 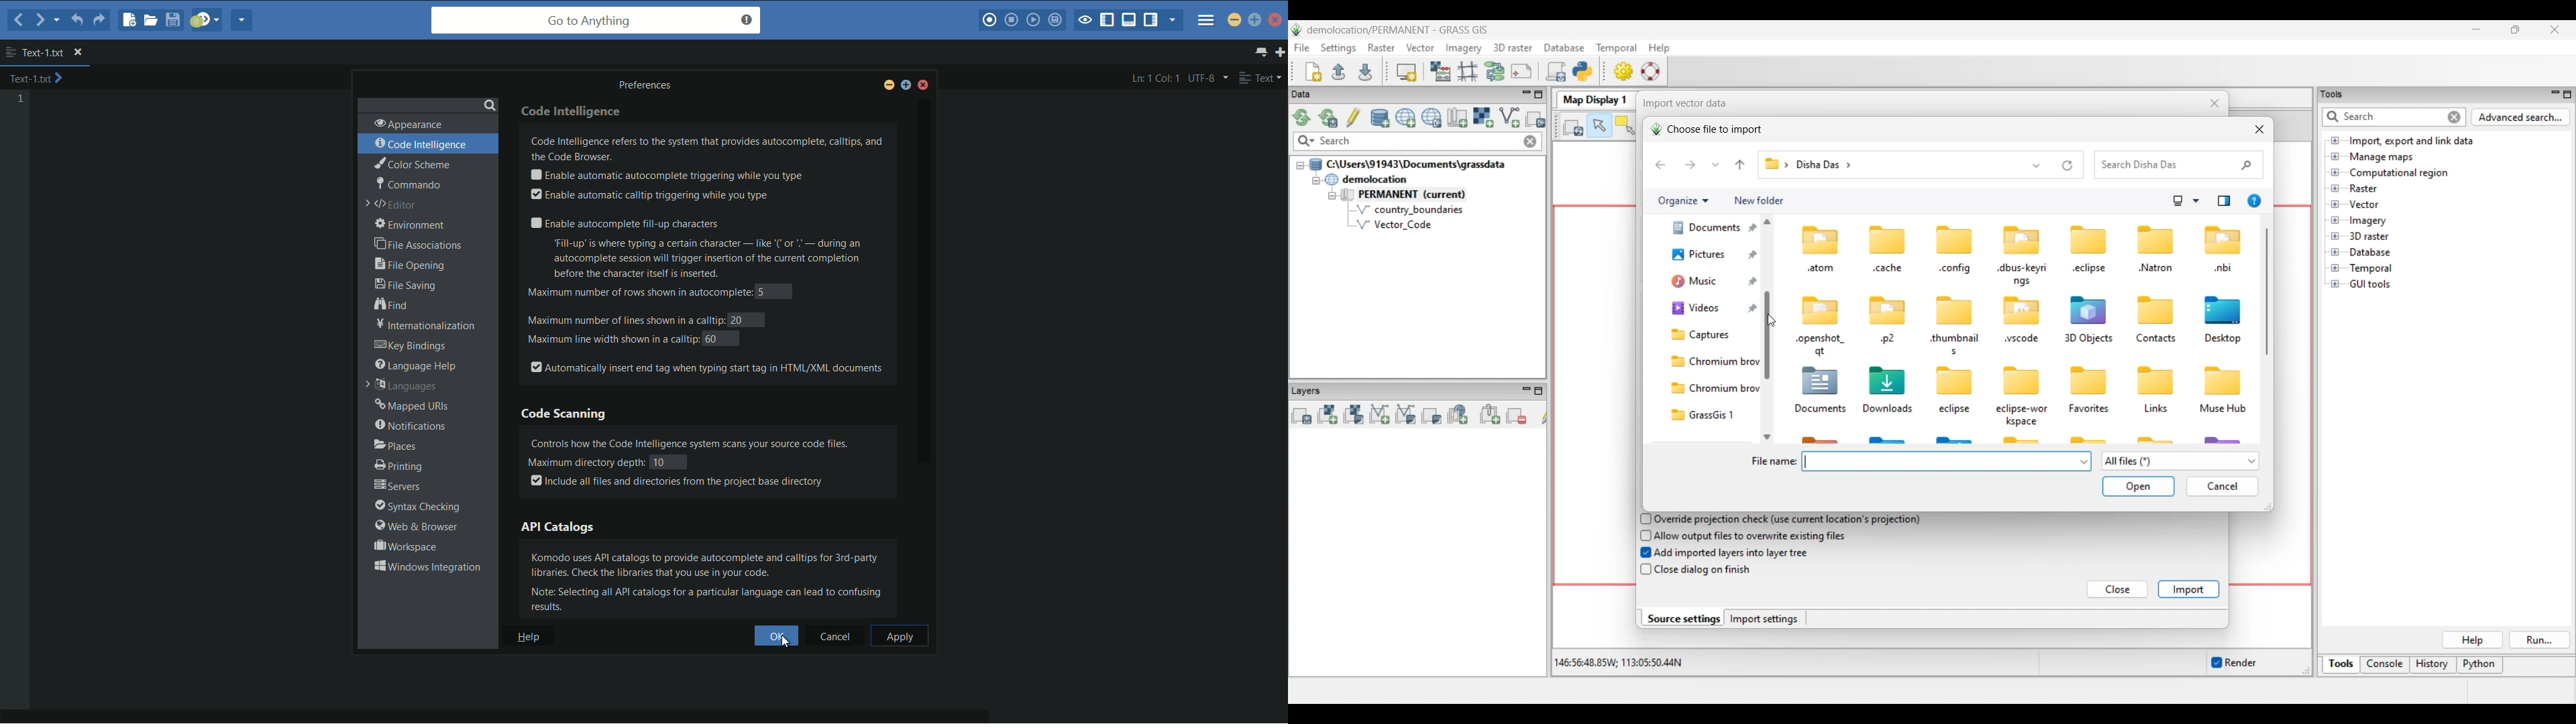 I want to click on maximum number of lines shown in a calltip:, so click(x=625, y=318).